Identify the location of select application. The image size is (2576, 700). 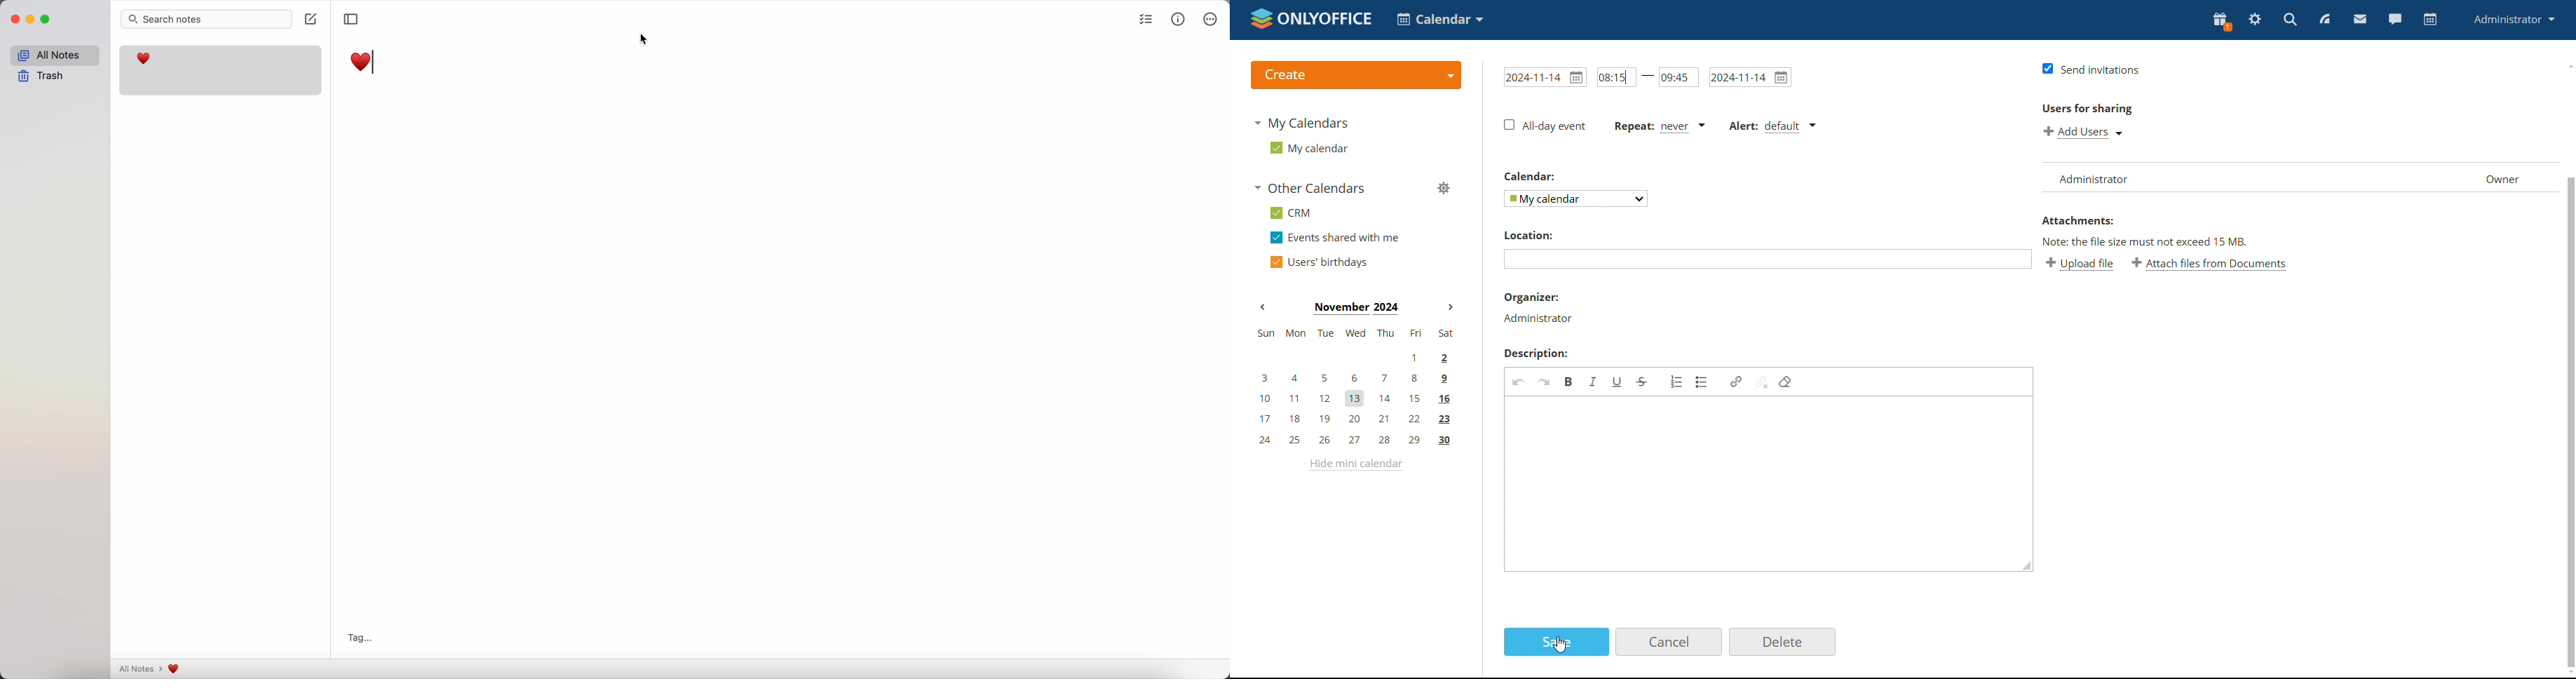
(1442, 19).